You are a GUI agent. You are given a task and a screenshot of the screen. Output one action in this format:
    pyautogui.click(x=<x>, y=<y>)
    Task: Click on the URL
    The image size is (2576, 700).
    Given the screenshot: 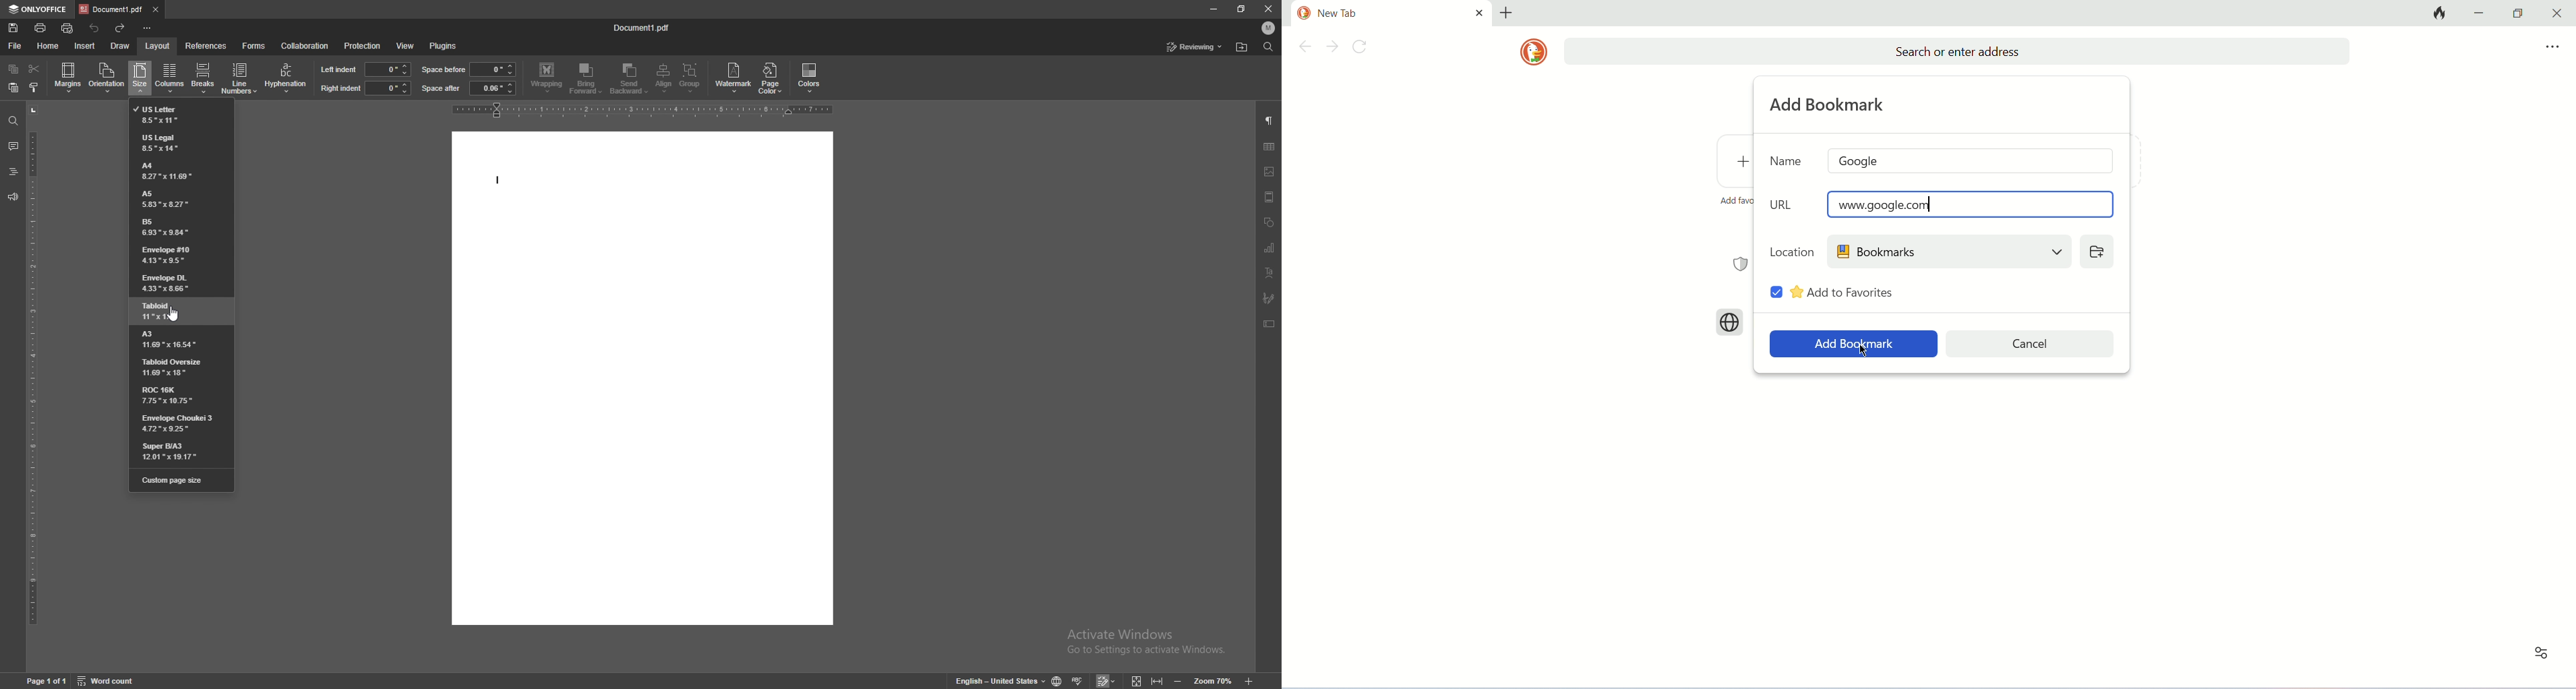 What is the action you would take?
    pyautogui.click(x=1784, y=204)
    